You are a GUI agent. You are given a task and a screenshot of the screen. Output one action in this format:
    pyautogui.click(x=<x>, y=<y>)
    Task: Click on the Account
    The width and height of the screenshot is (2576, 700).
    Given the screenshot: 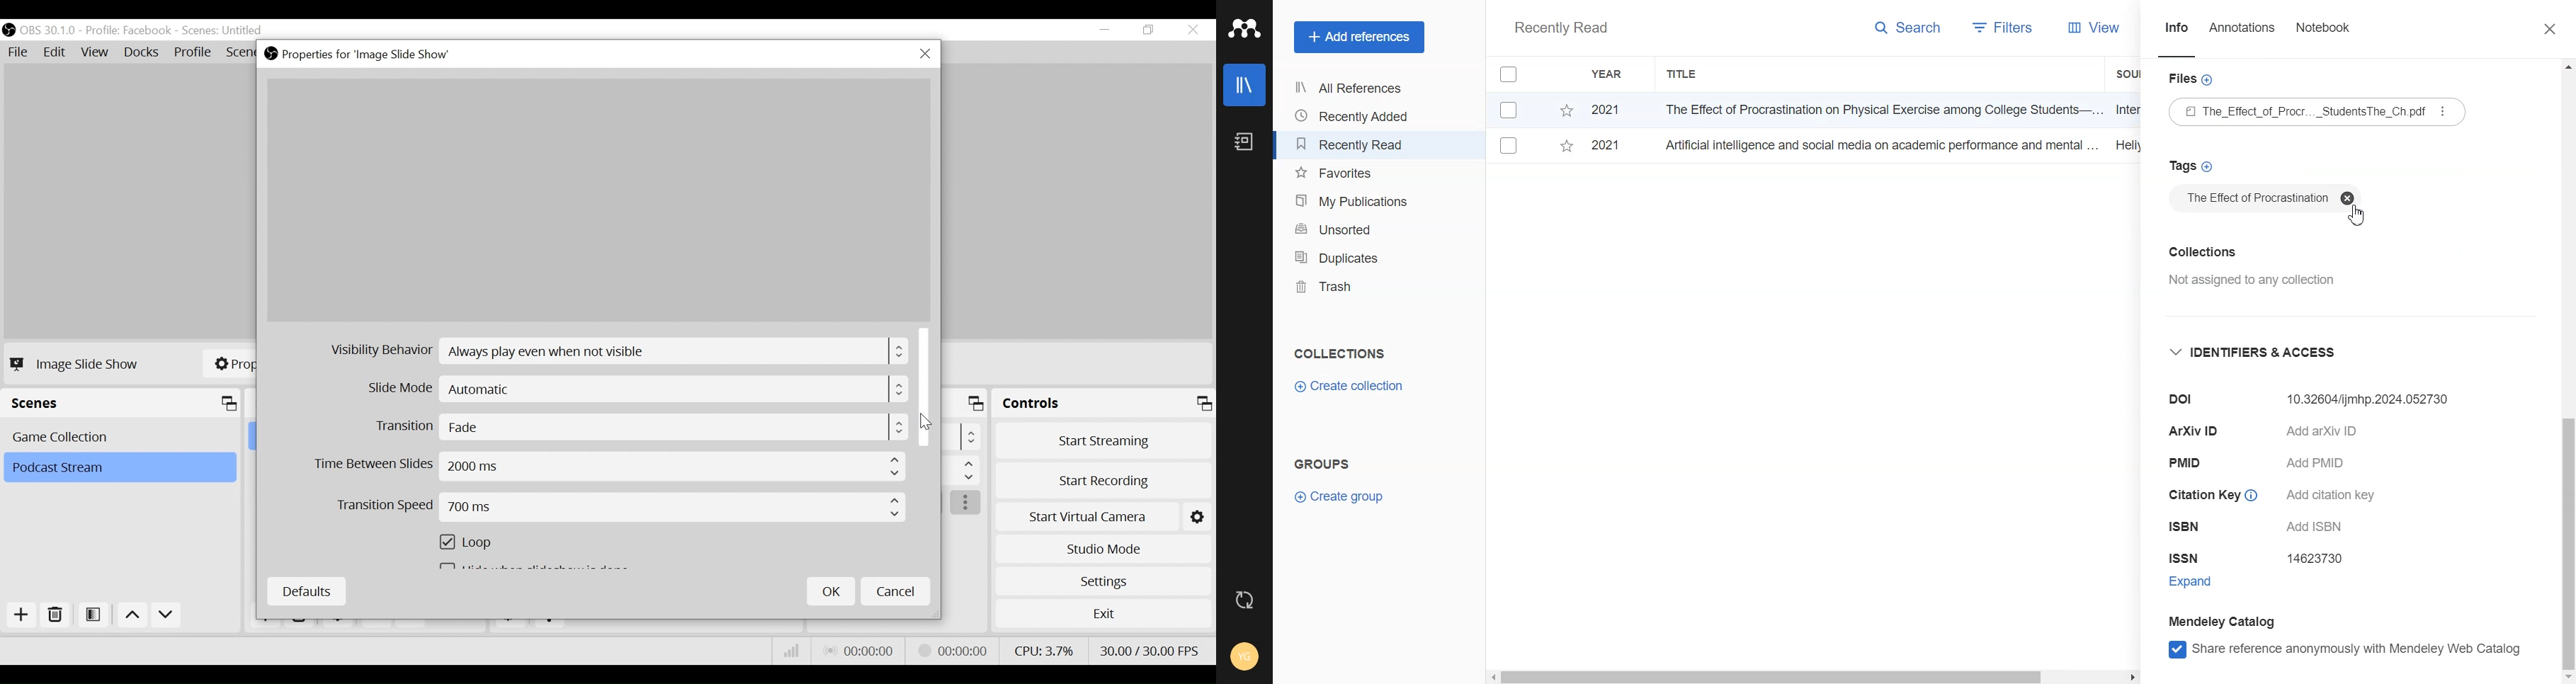 What is the action you would take?
    pyautogui.click(x=1246, y=655)
    